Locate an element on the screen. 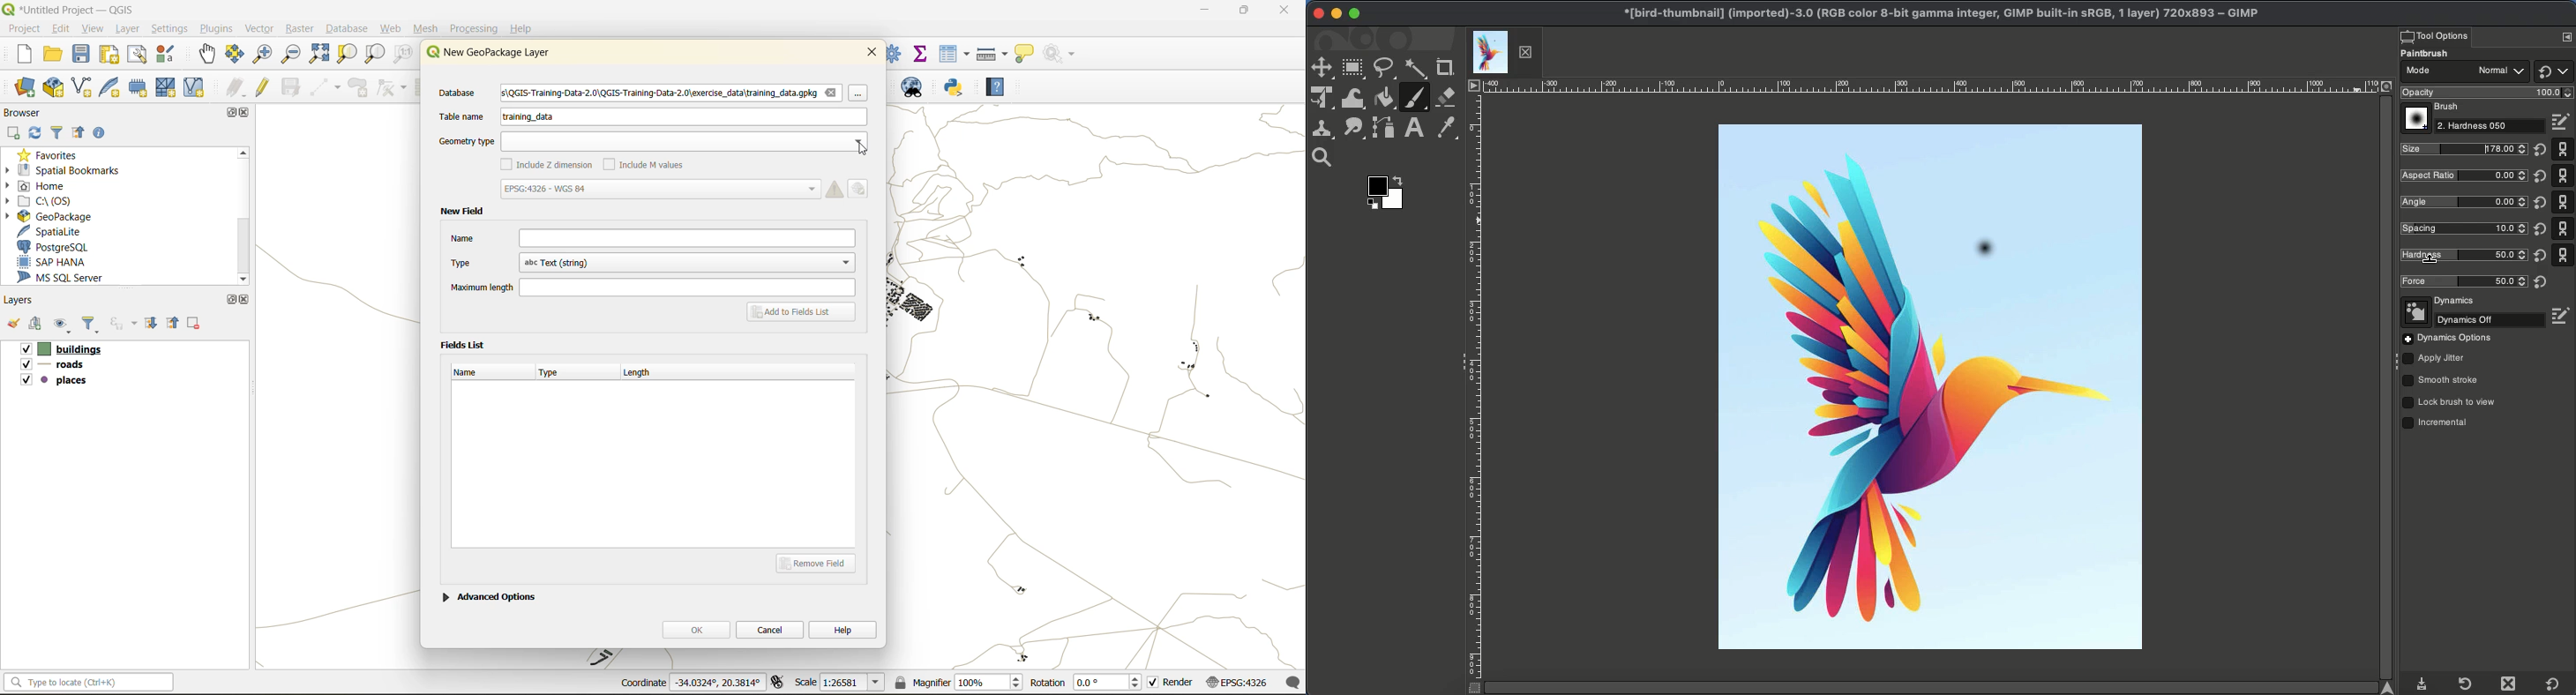  crs (EPSG: 4326-WGS 84) is located at coordinates (659, 189).